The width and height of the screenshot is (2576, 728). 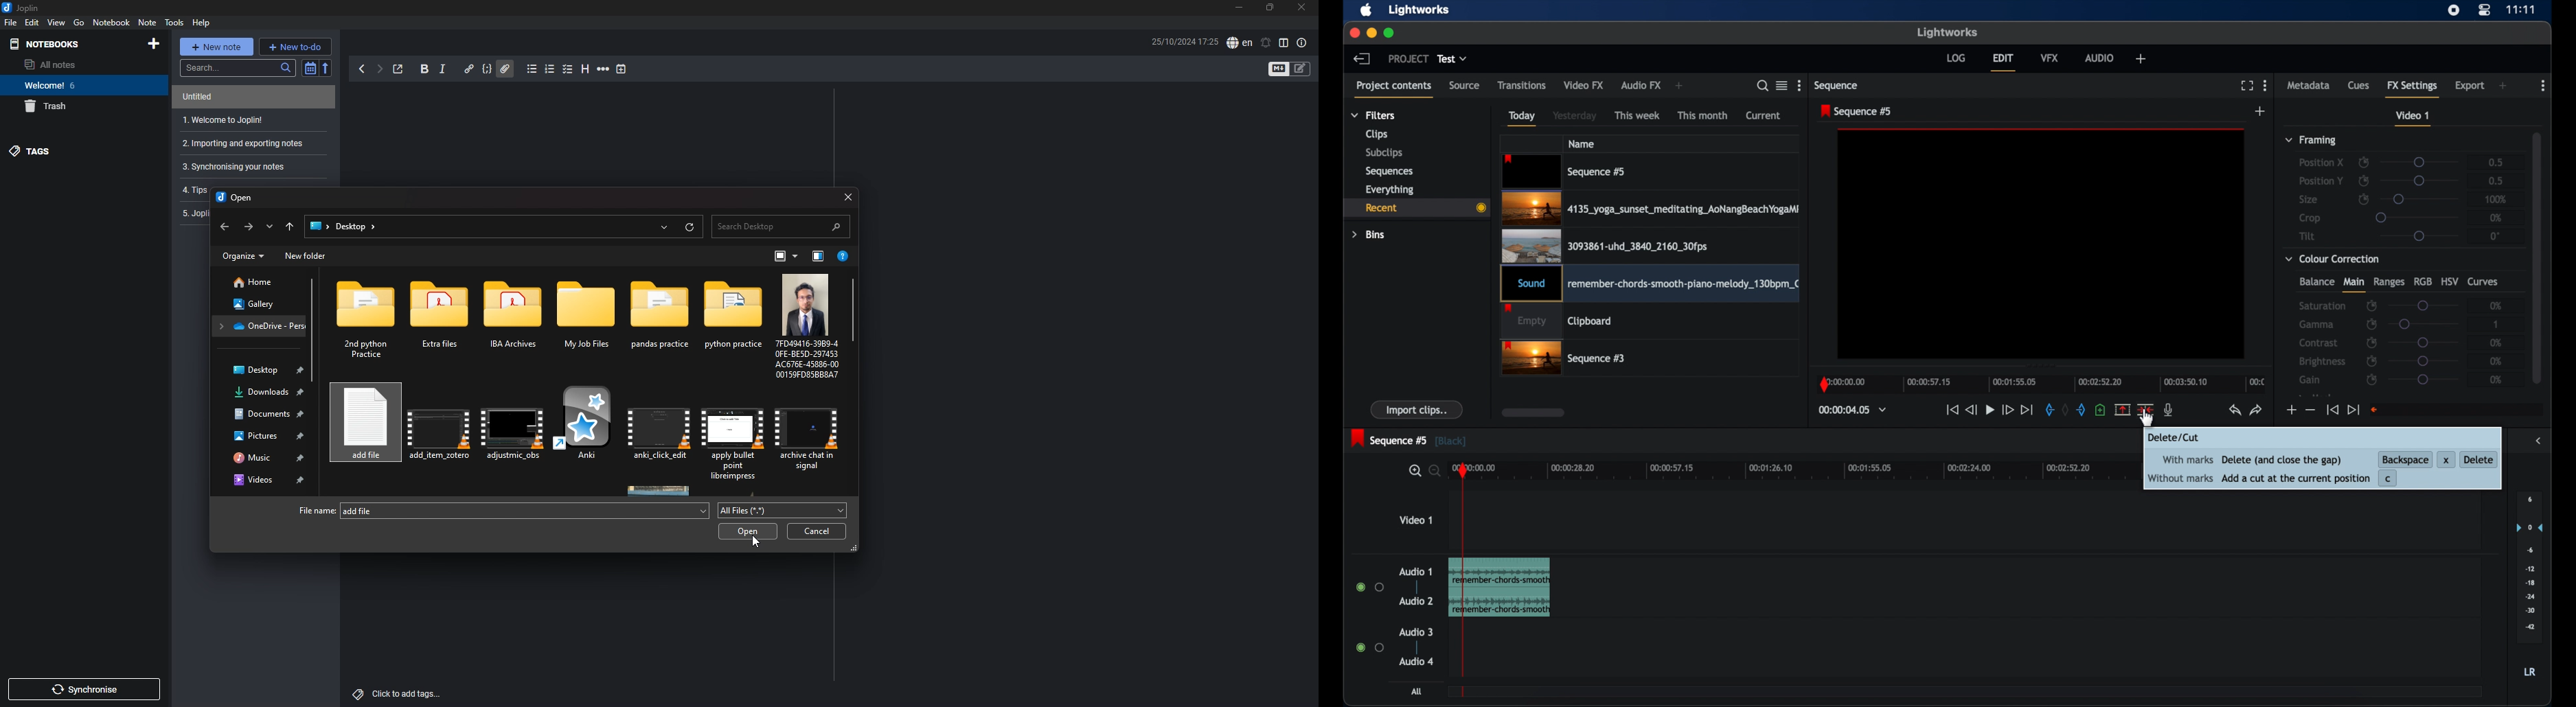 What do you see at coordinates (223, 228) in the screenshot?
I see `back` at bounding box center [223, 228].